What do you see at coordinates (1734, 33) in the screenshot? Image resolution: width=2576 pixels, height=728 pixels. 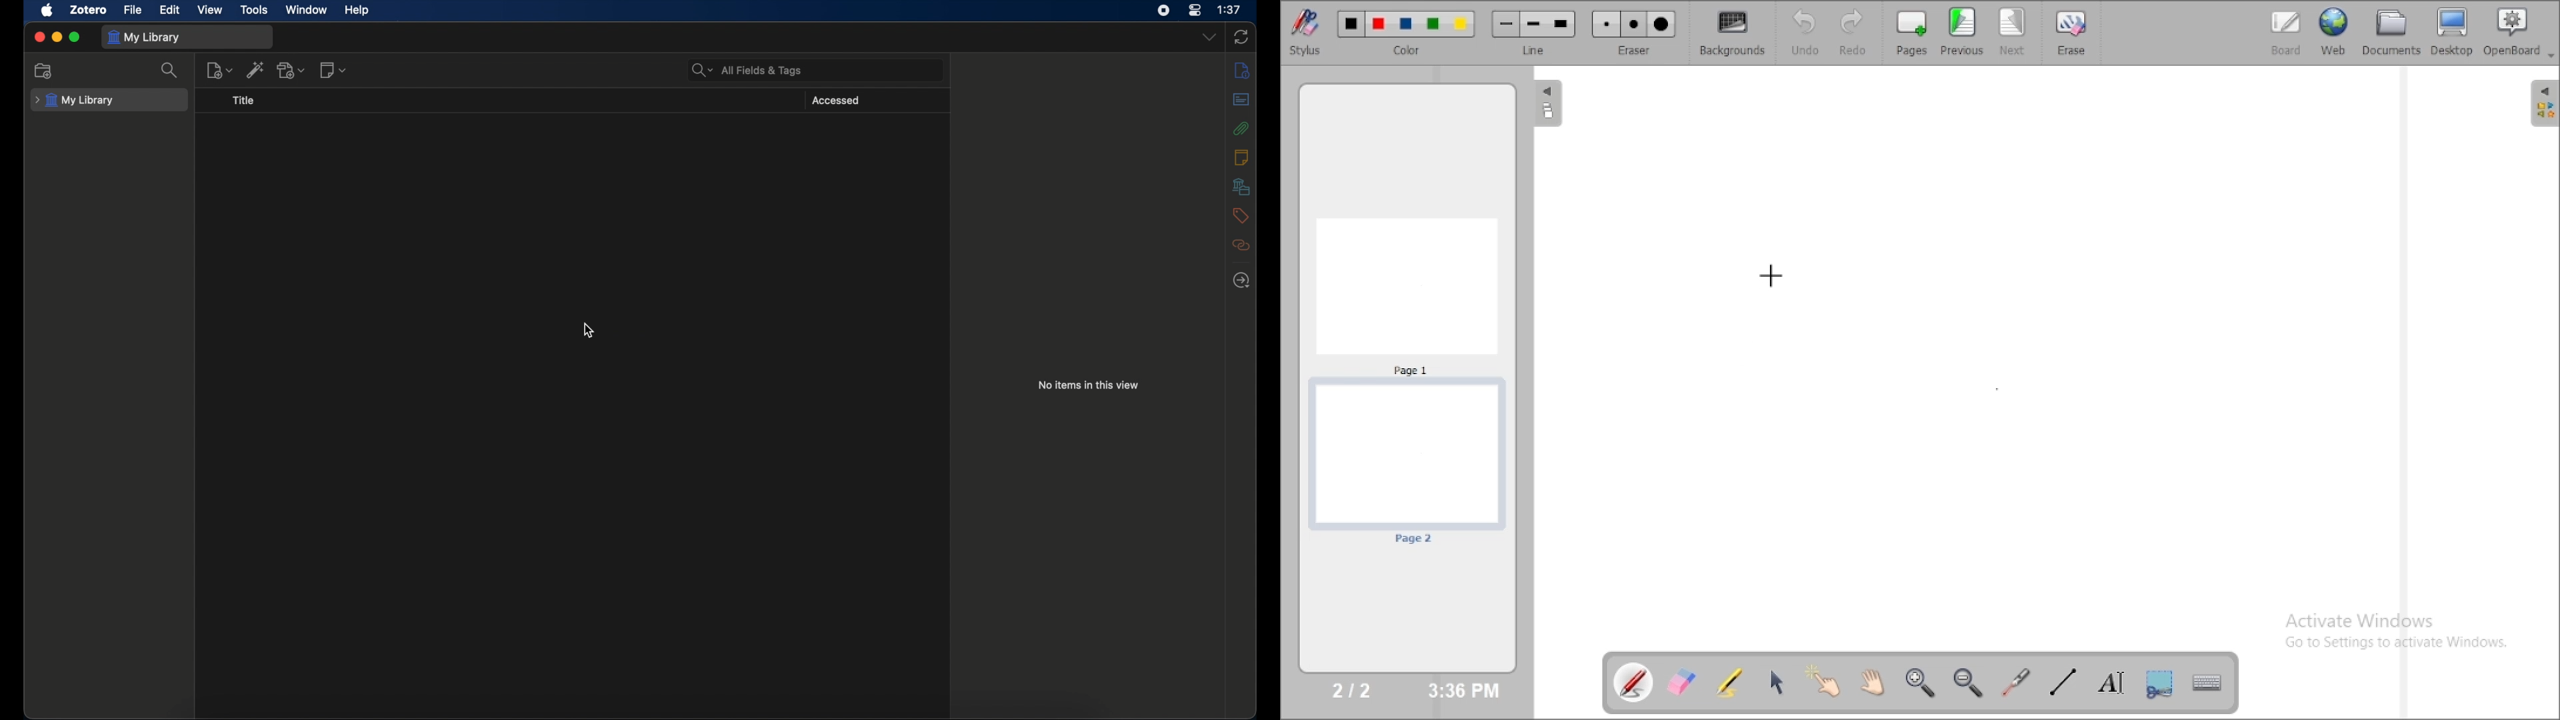 I see `backgrounds` at bounding box center [1734, 33].